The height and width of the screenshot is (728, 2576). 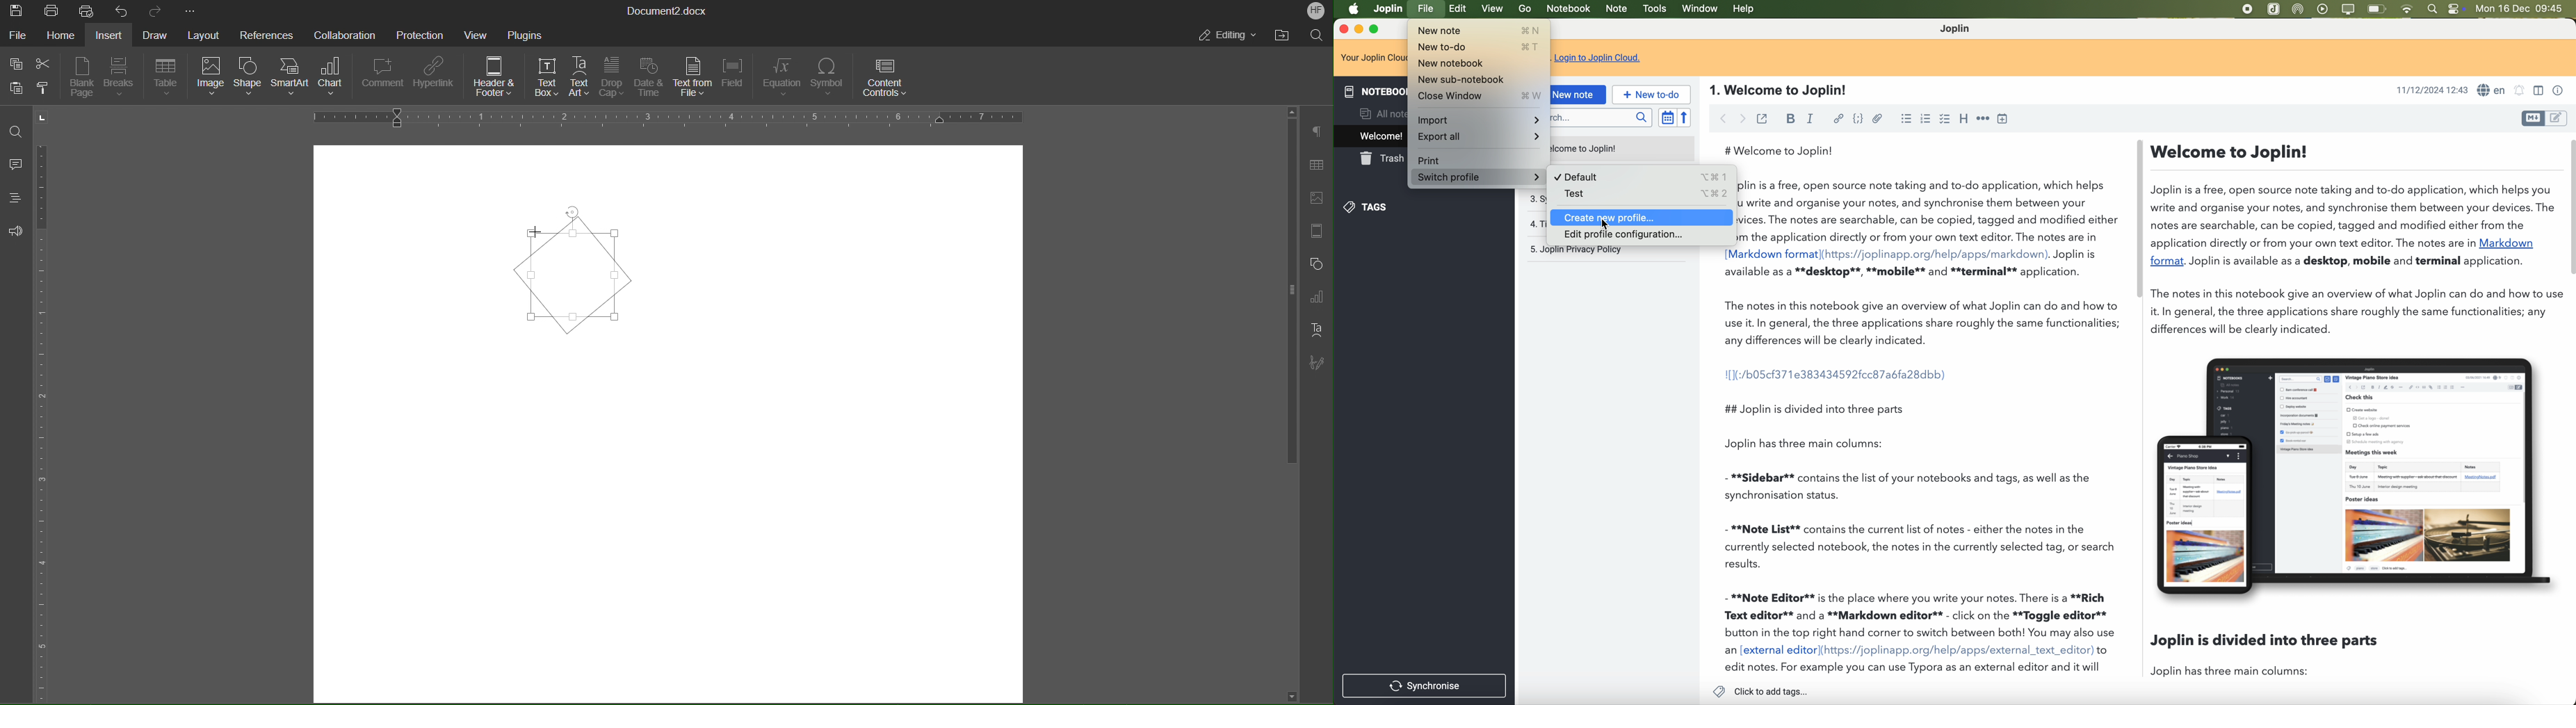 What do you see at coordinates (1479, 176) in the screenshot?
I see `Switch profile ` at bounding box center [1479, 176].